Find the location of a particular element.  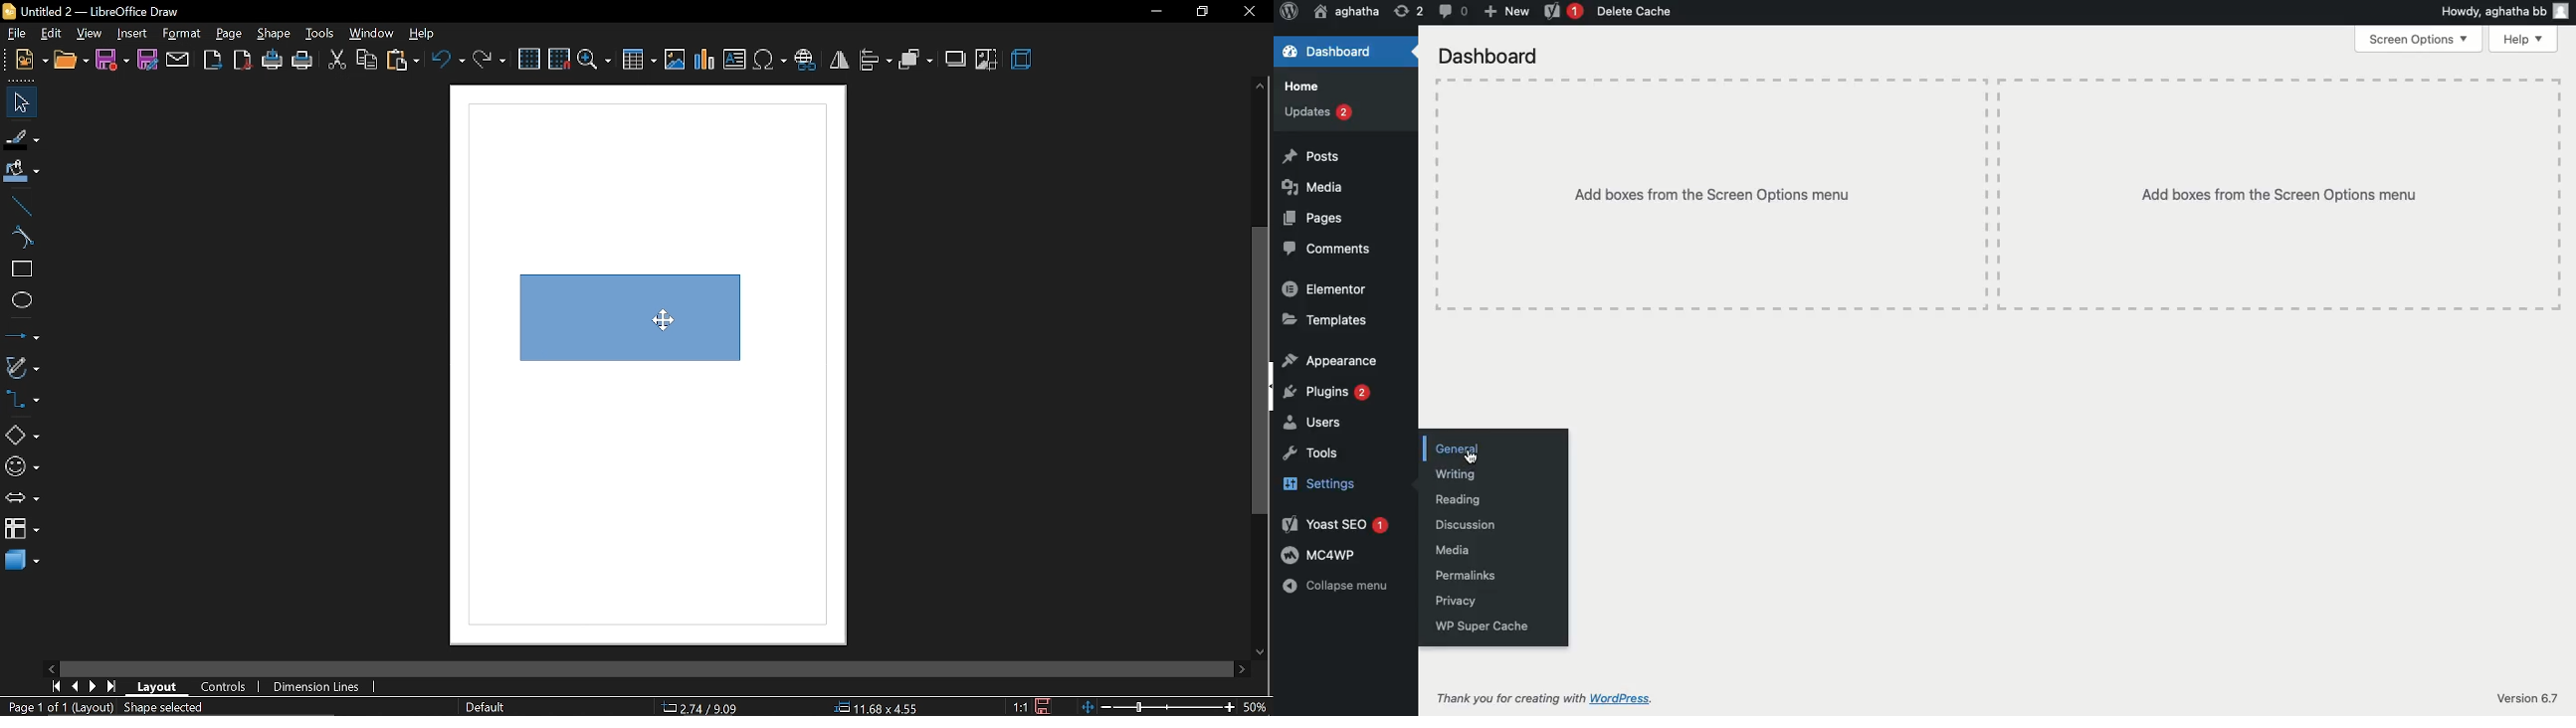

flowchart is located at coordinates (21, 528).